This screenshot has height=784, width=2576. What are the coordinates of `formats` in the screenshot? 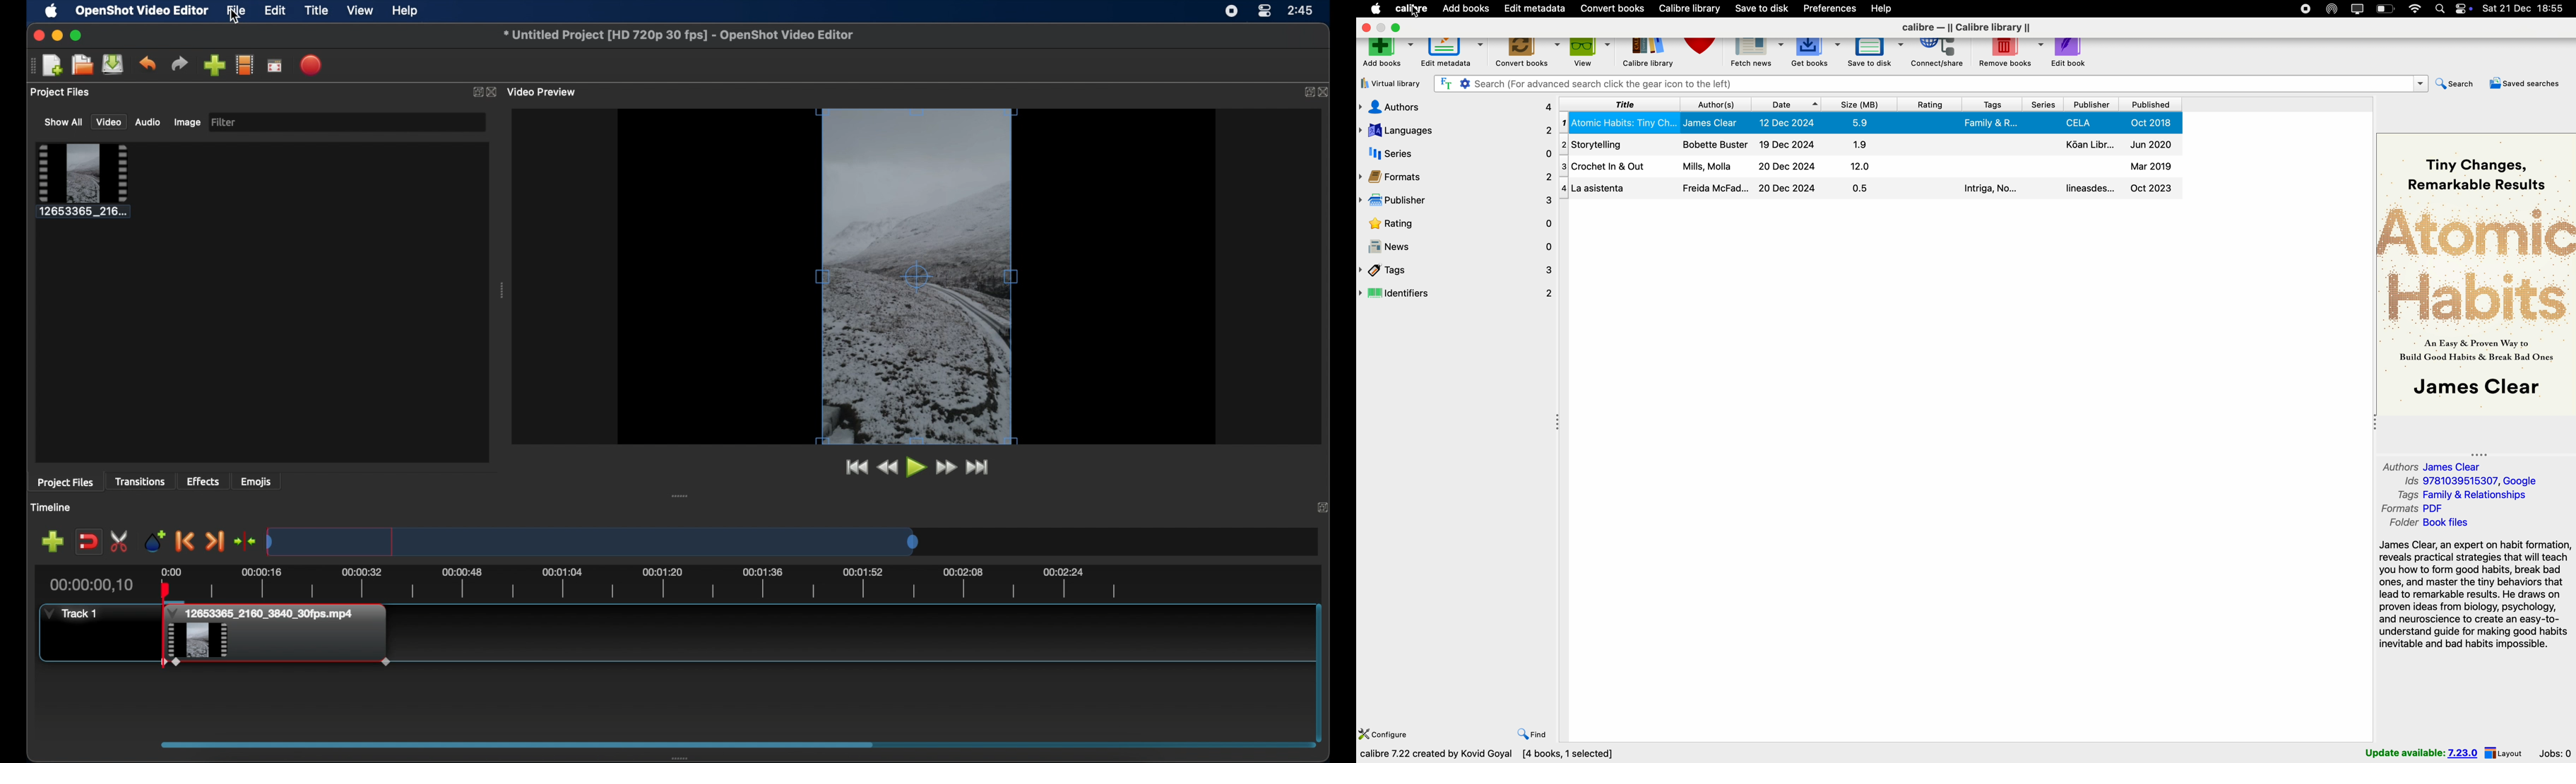 It's located at (1457, 177).